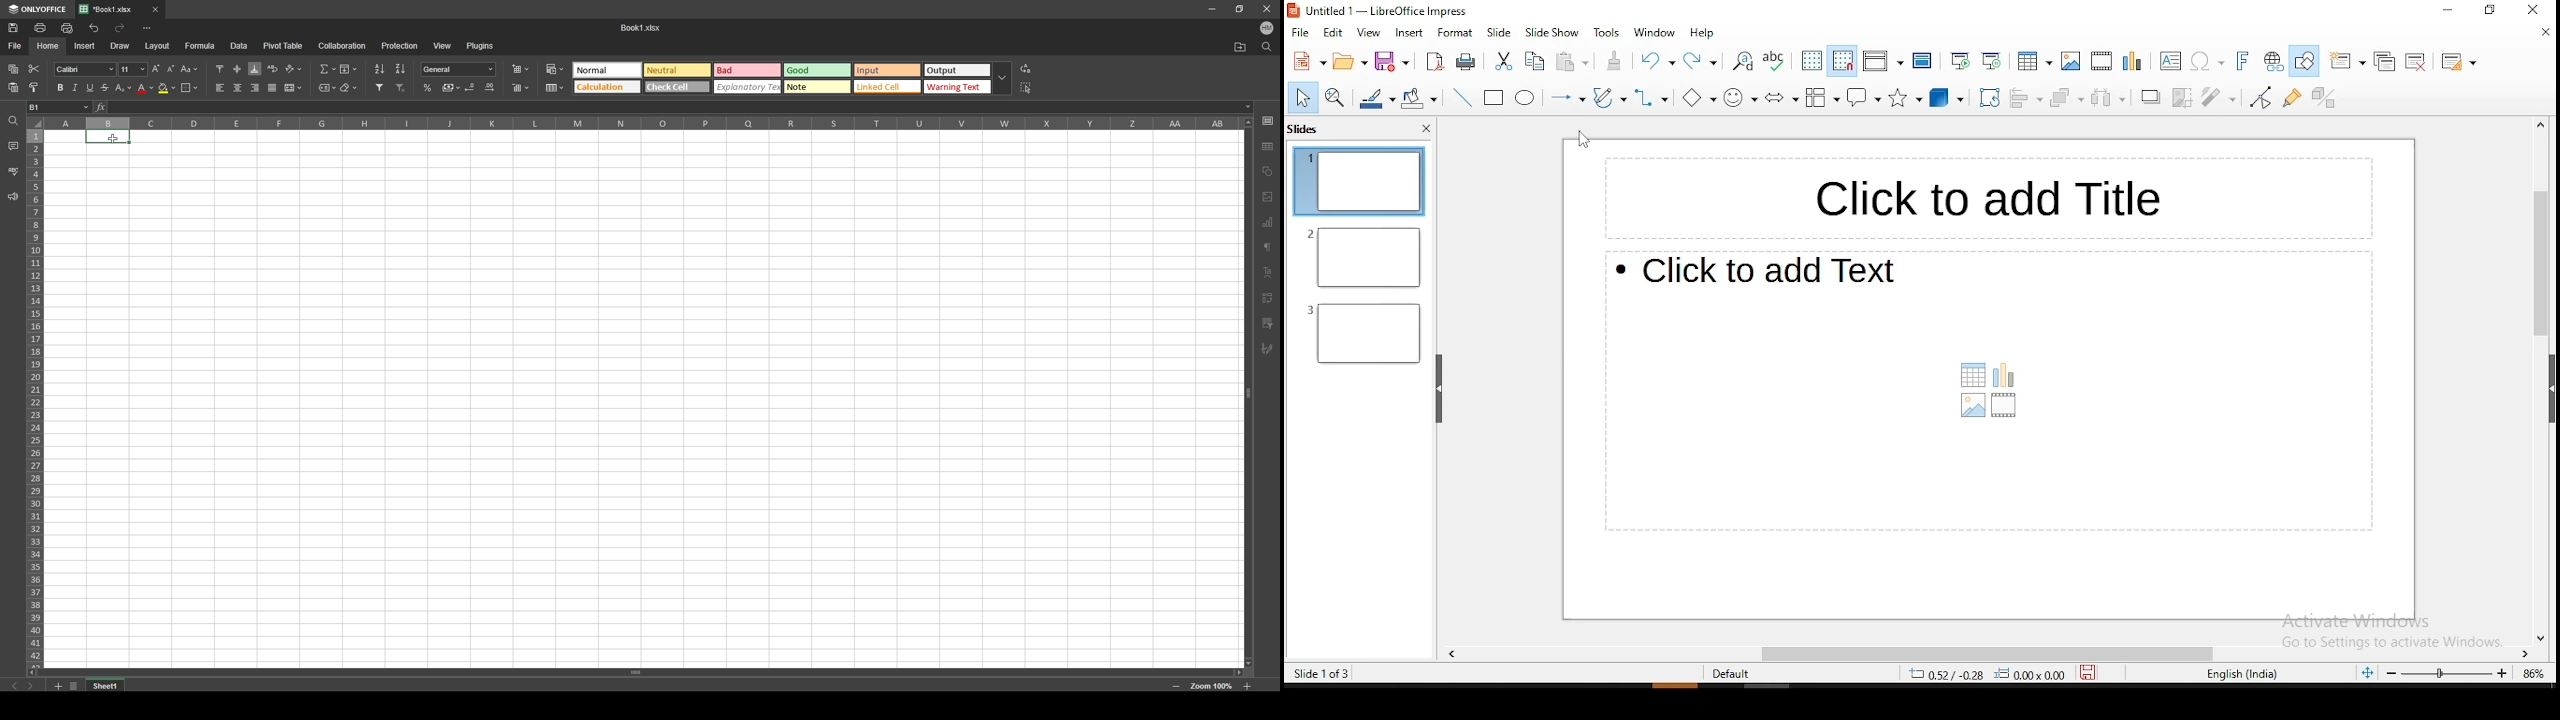 This screenshot has height=728, width=2576. Describe the element at coordinates (293, 87) in the screenshot. I see `merge and center` at that location.